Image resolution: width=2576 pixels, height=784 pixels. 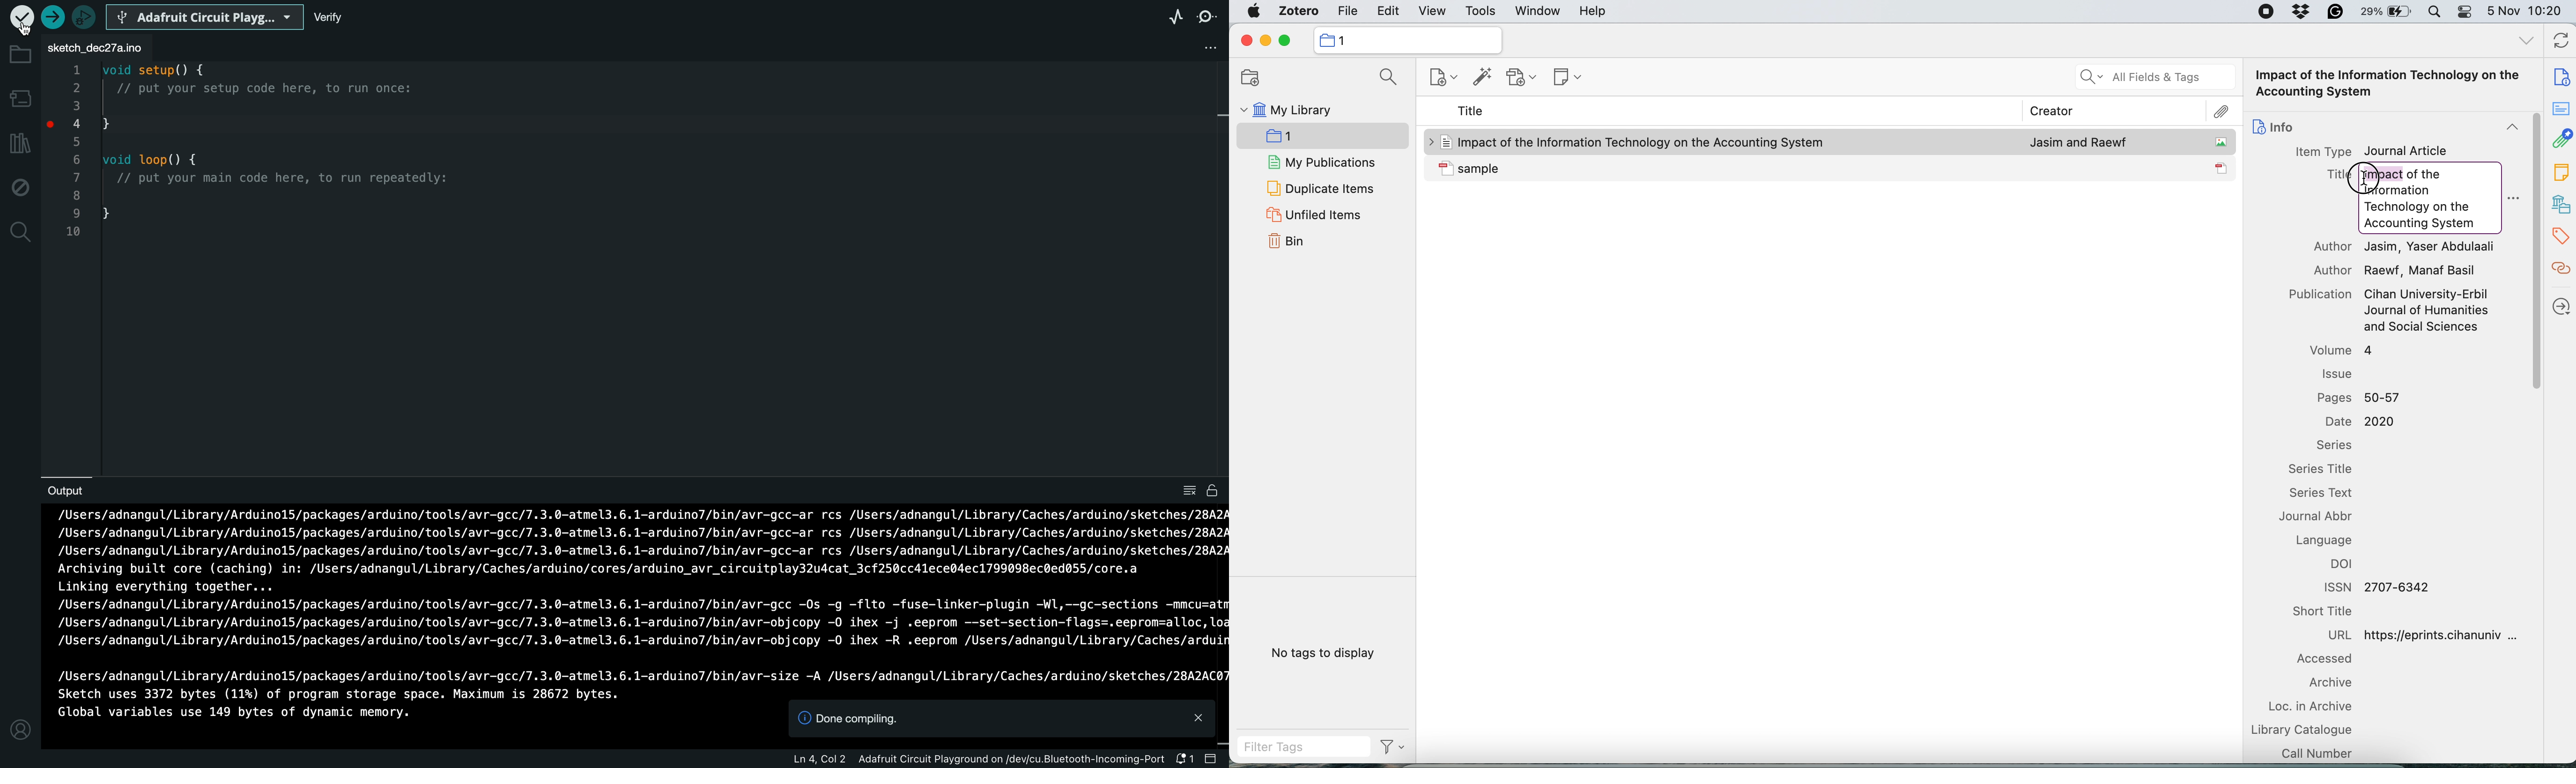 What do you see at coordinates (2321, 516) in the screenshot?
I see `journal abbr` at bounding box center [2321, 516].